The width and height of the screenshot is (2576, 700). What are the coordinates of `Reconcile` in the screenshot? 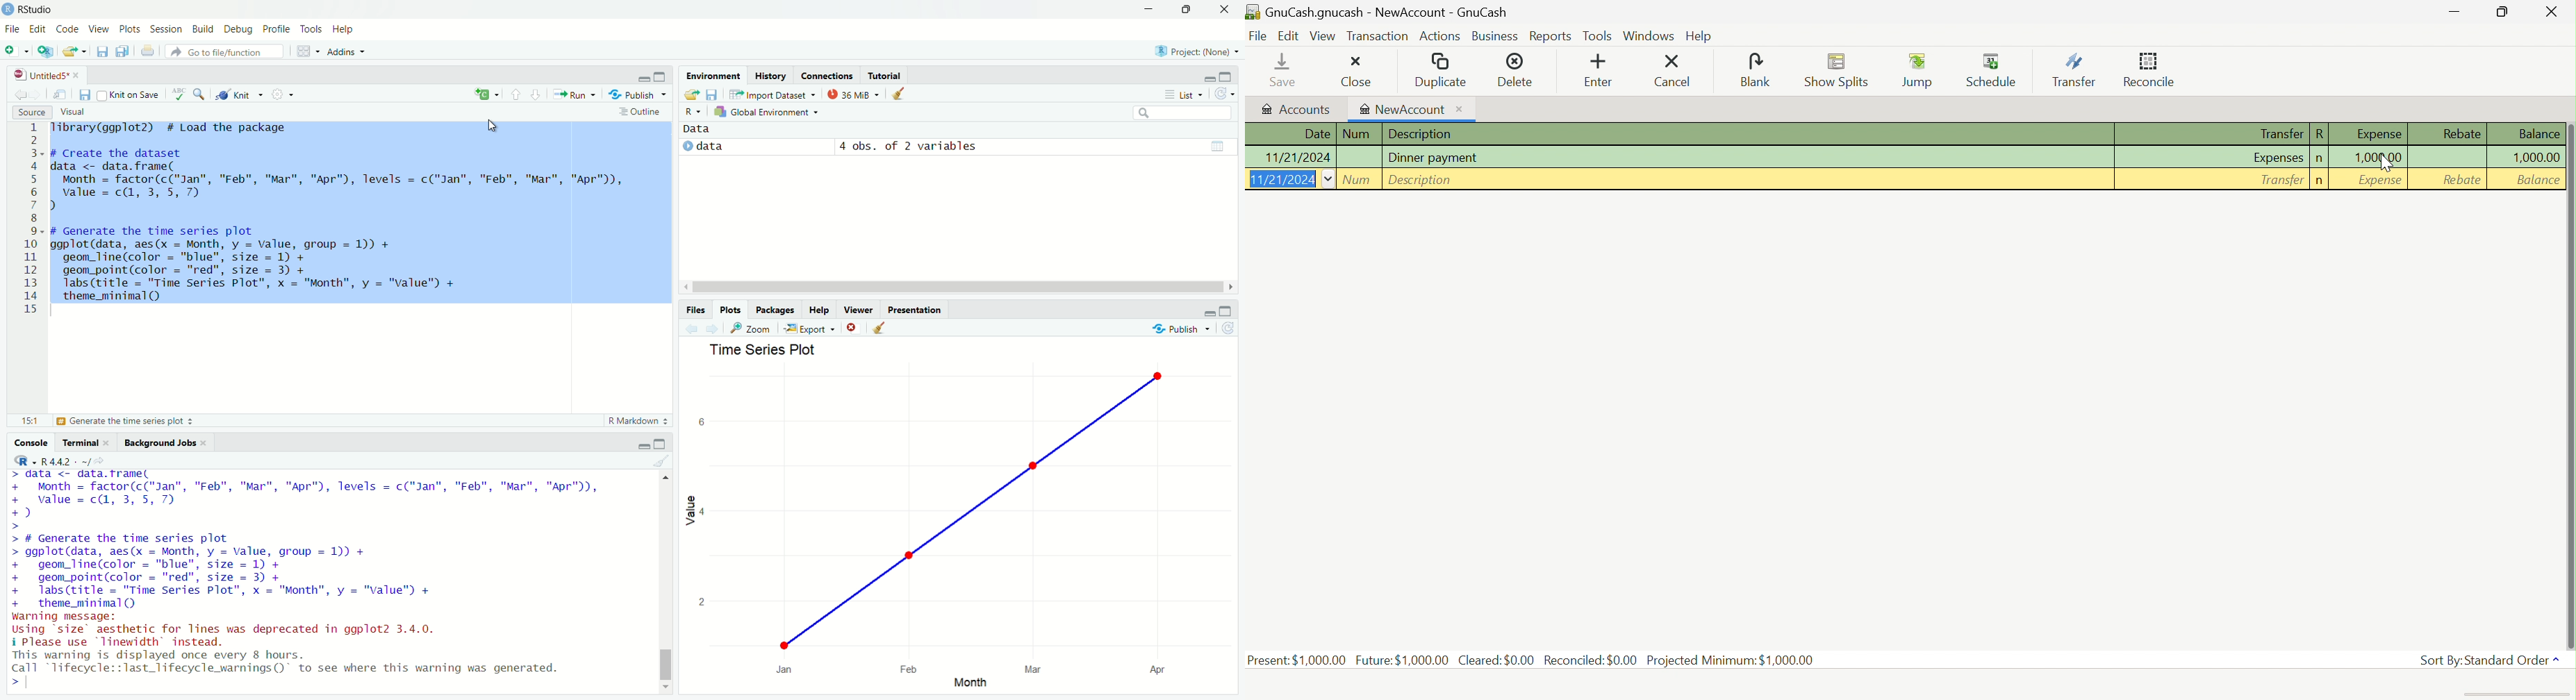 It's located at (2149, 69).